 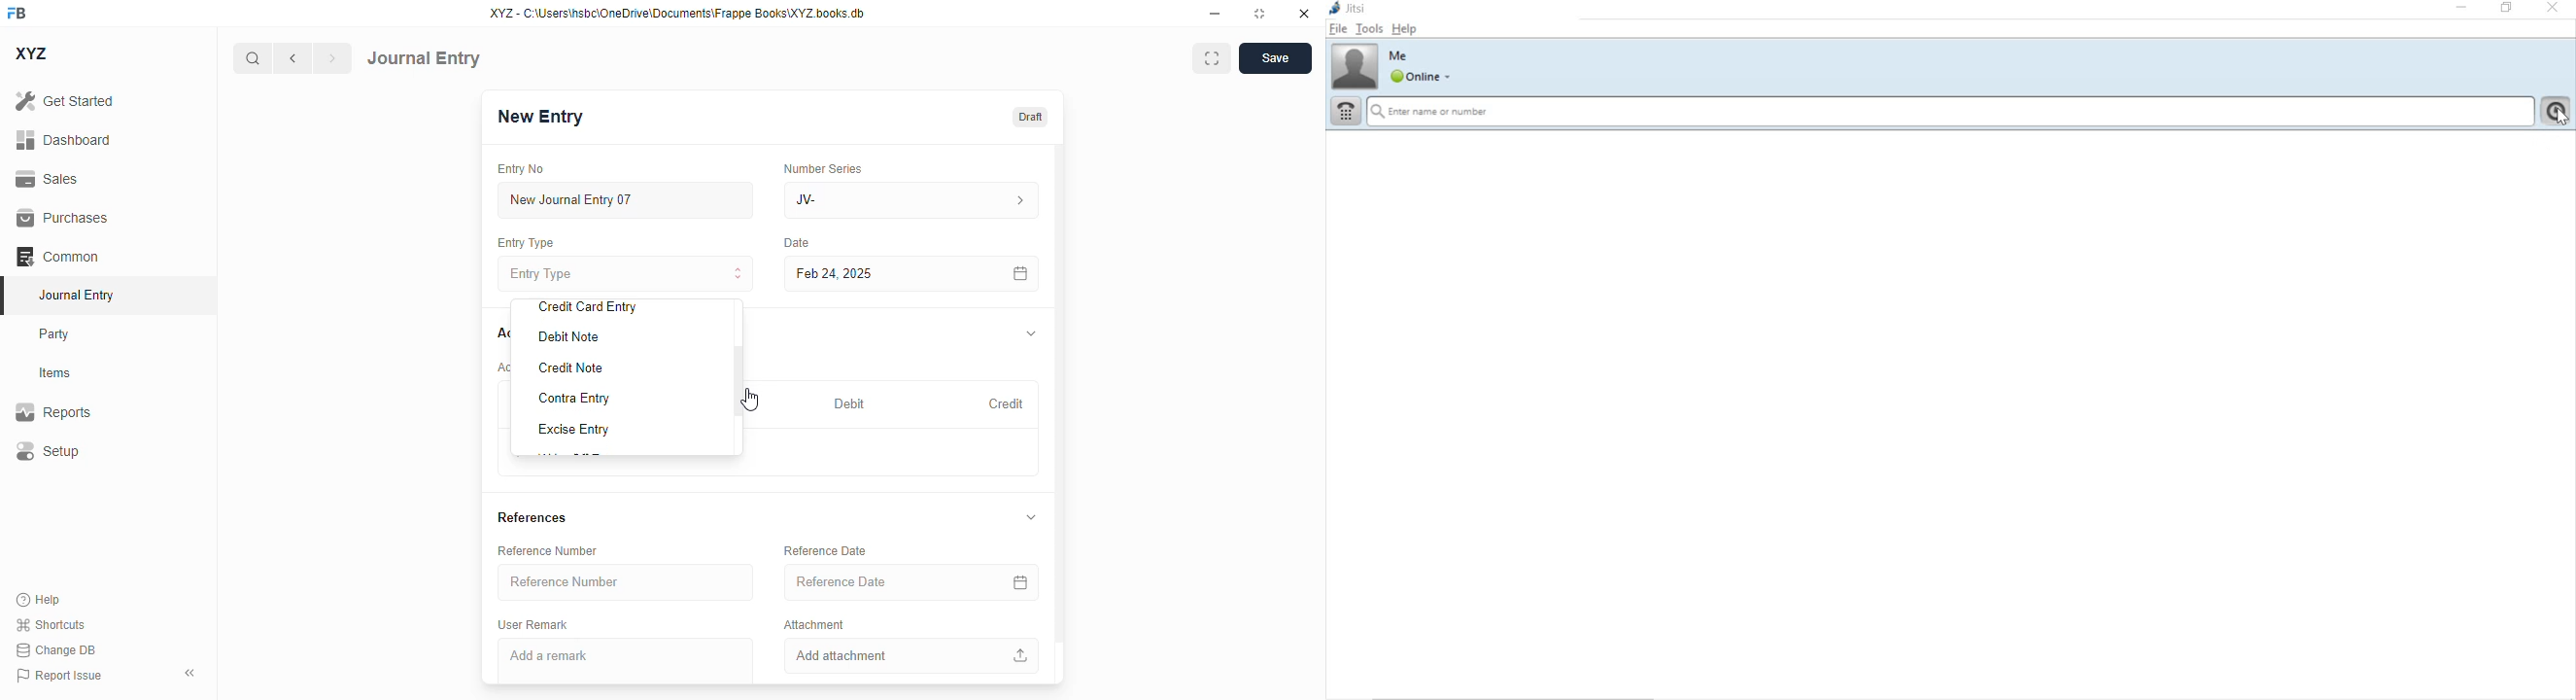 What do you see at coordinates (527, 243) in the screenshot?
I see `entry type` at bounding box center [527, 243].